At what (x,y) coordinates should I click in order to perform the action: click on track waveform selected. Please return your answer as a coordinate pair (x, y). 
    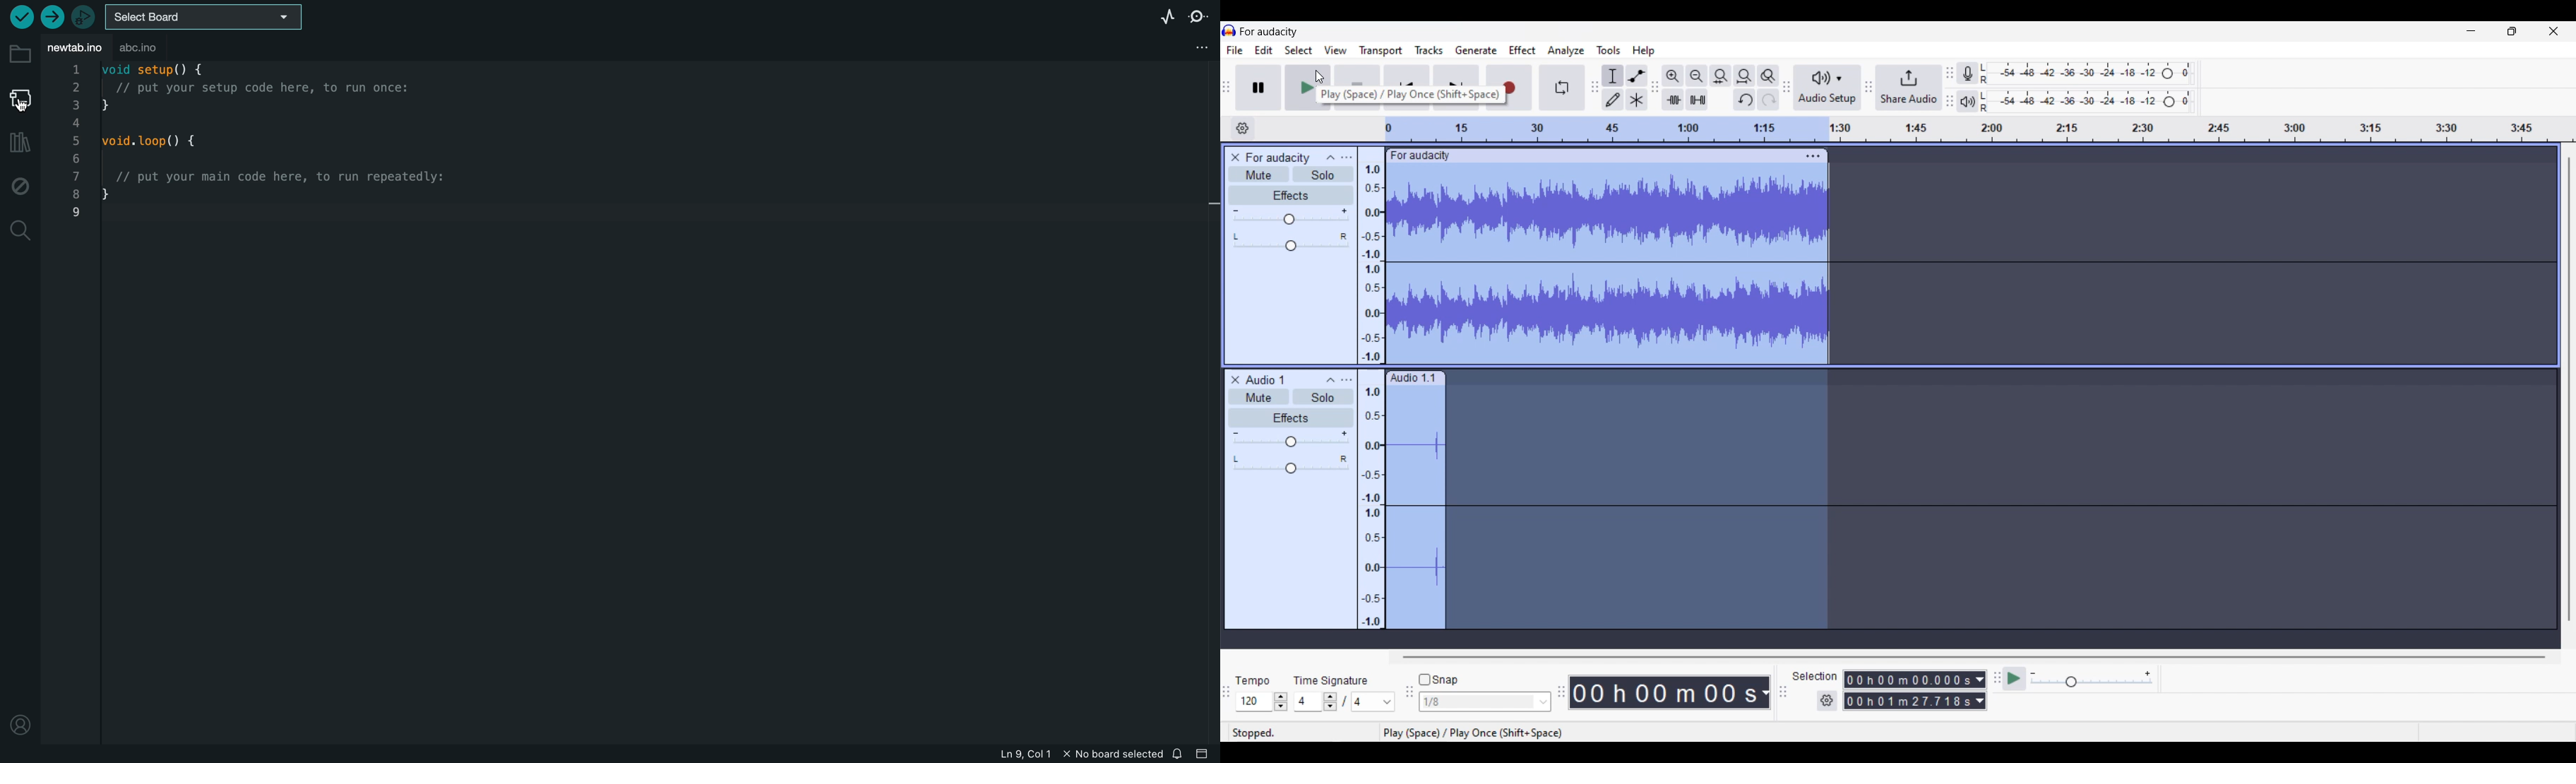
    Looking at the image, I should click on (1415, 511).